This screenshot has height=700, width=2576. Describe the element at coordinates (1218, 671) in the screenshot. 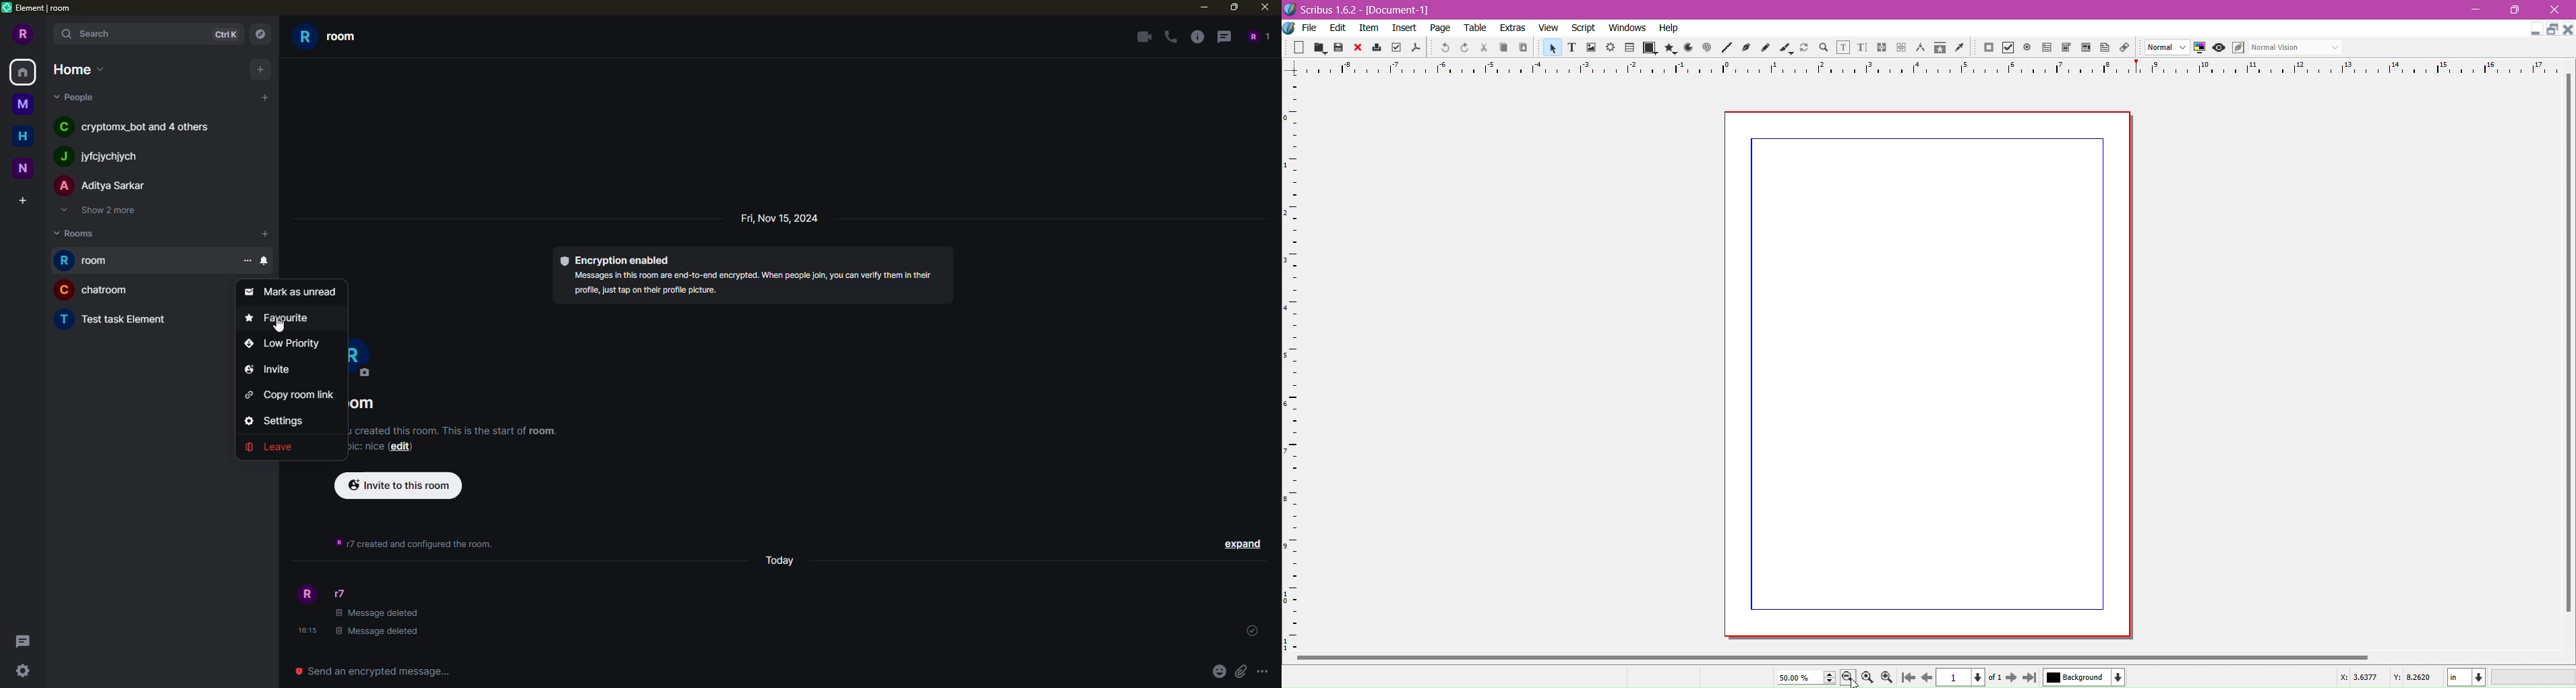

I see `emoji` at that location.